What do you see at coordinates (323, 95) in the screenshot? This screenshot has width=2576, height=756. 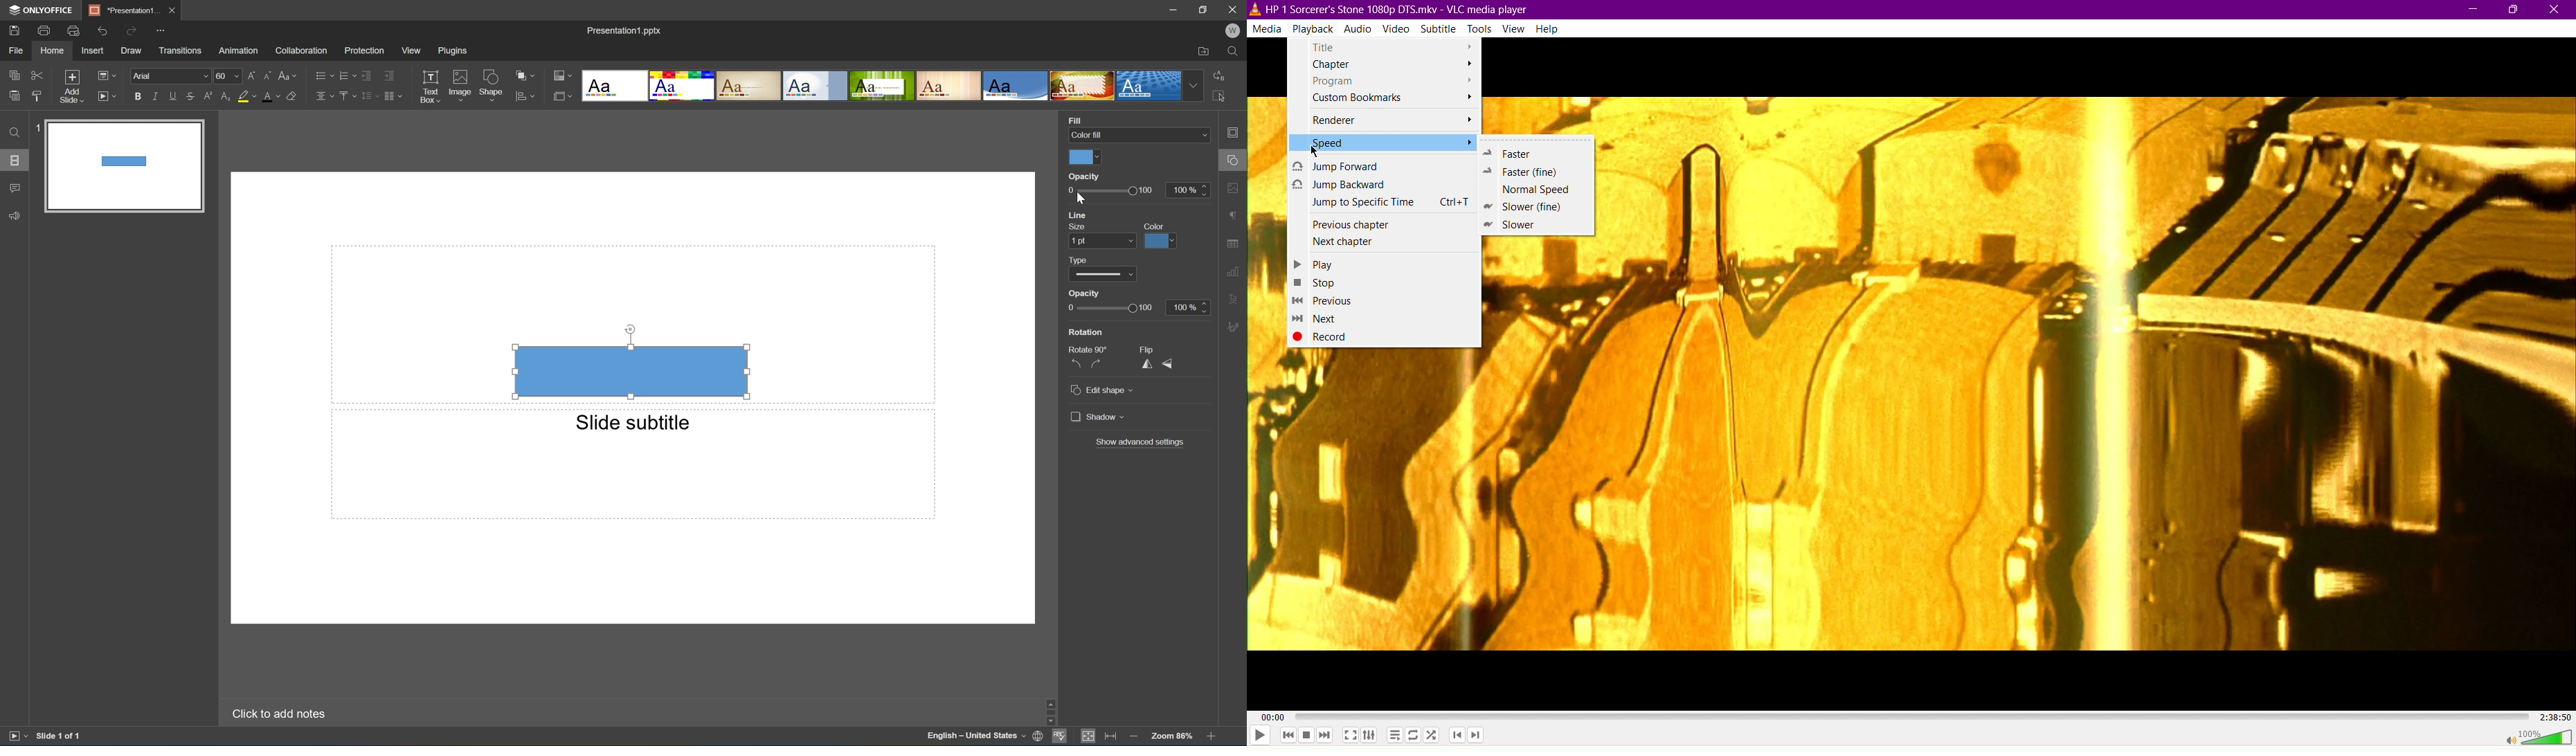 I see `Horizontally align` at bounding box center [323, 95].